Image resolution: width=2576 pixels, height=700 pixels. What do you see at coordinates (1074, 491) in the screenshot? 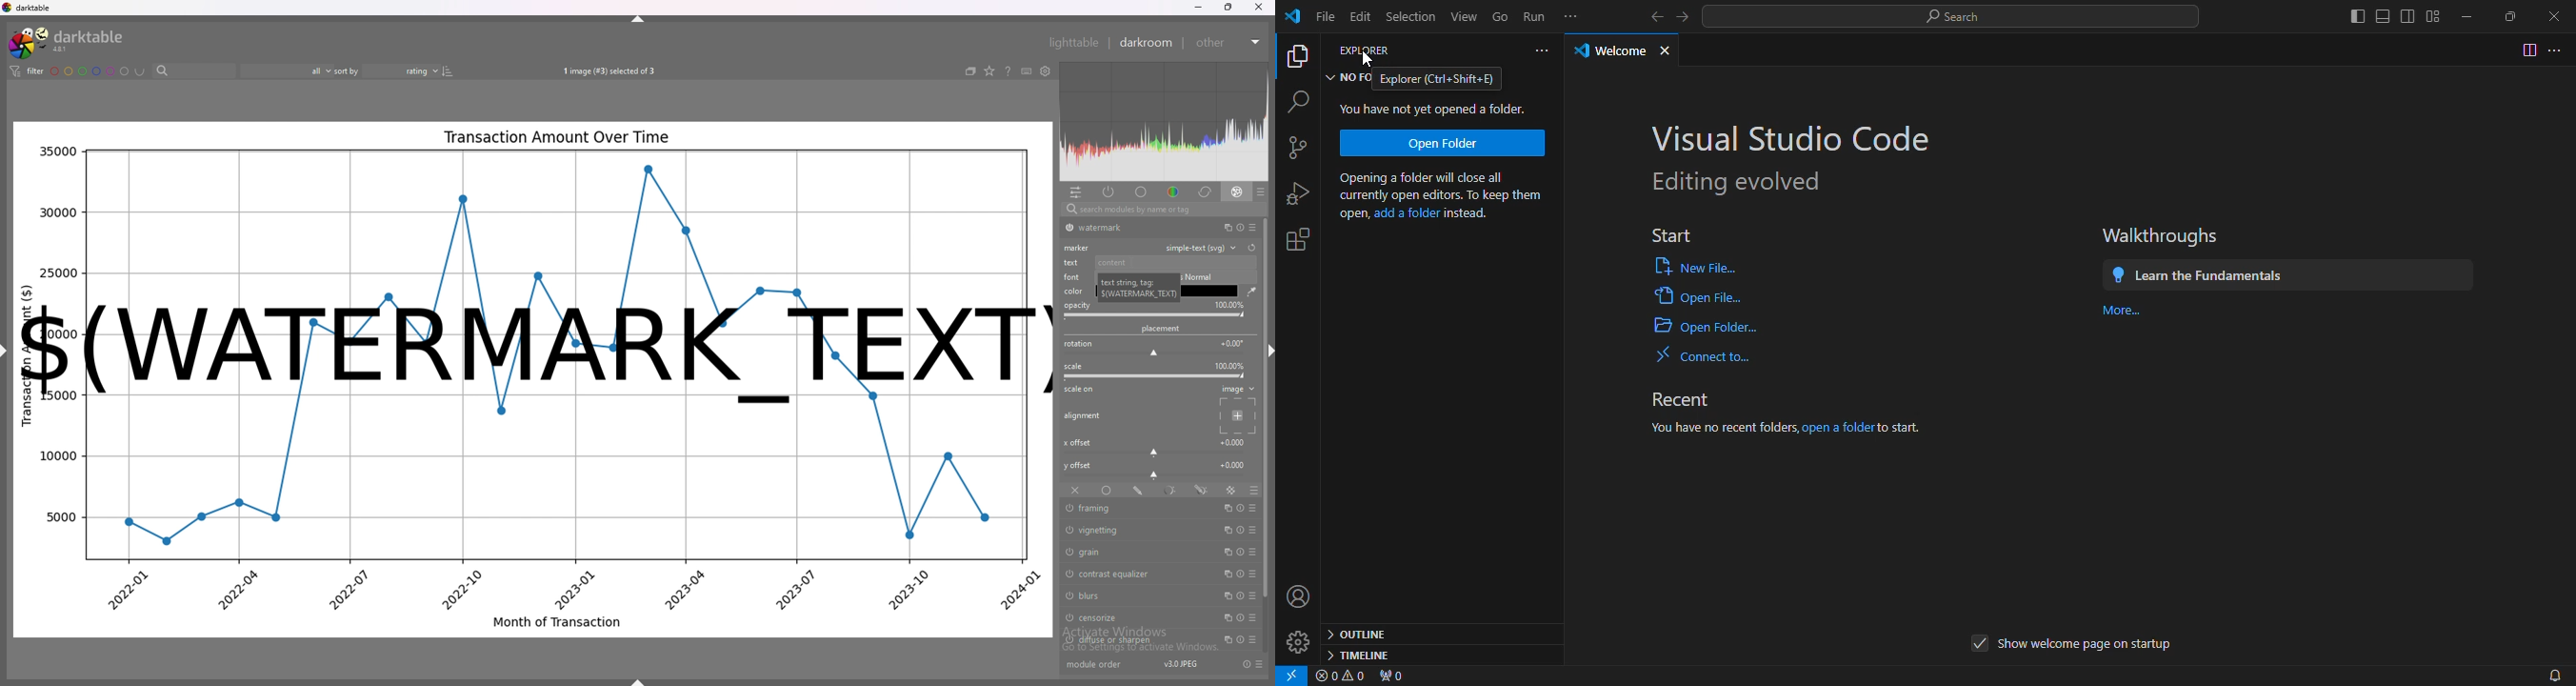
I see `off` at bounding box center [1074, 491].